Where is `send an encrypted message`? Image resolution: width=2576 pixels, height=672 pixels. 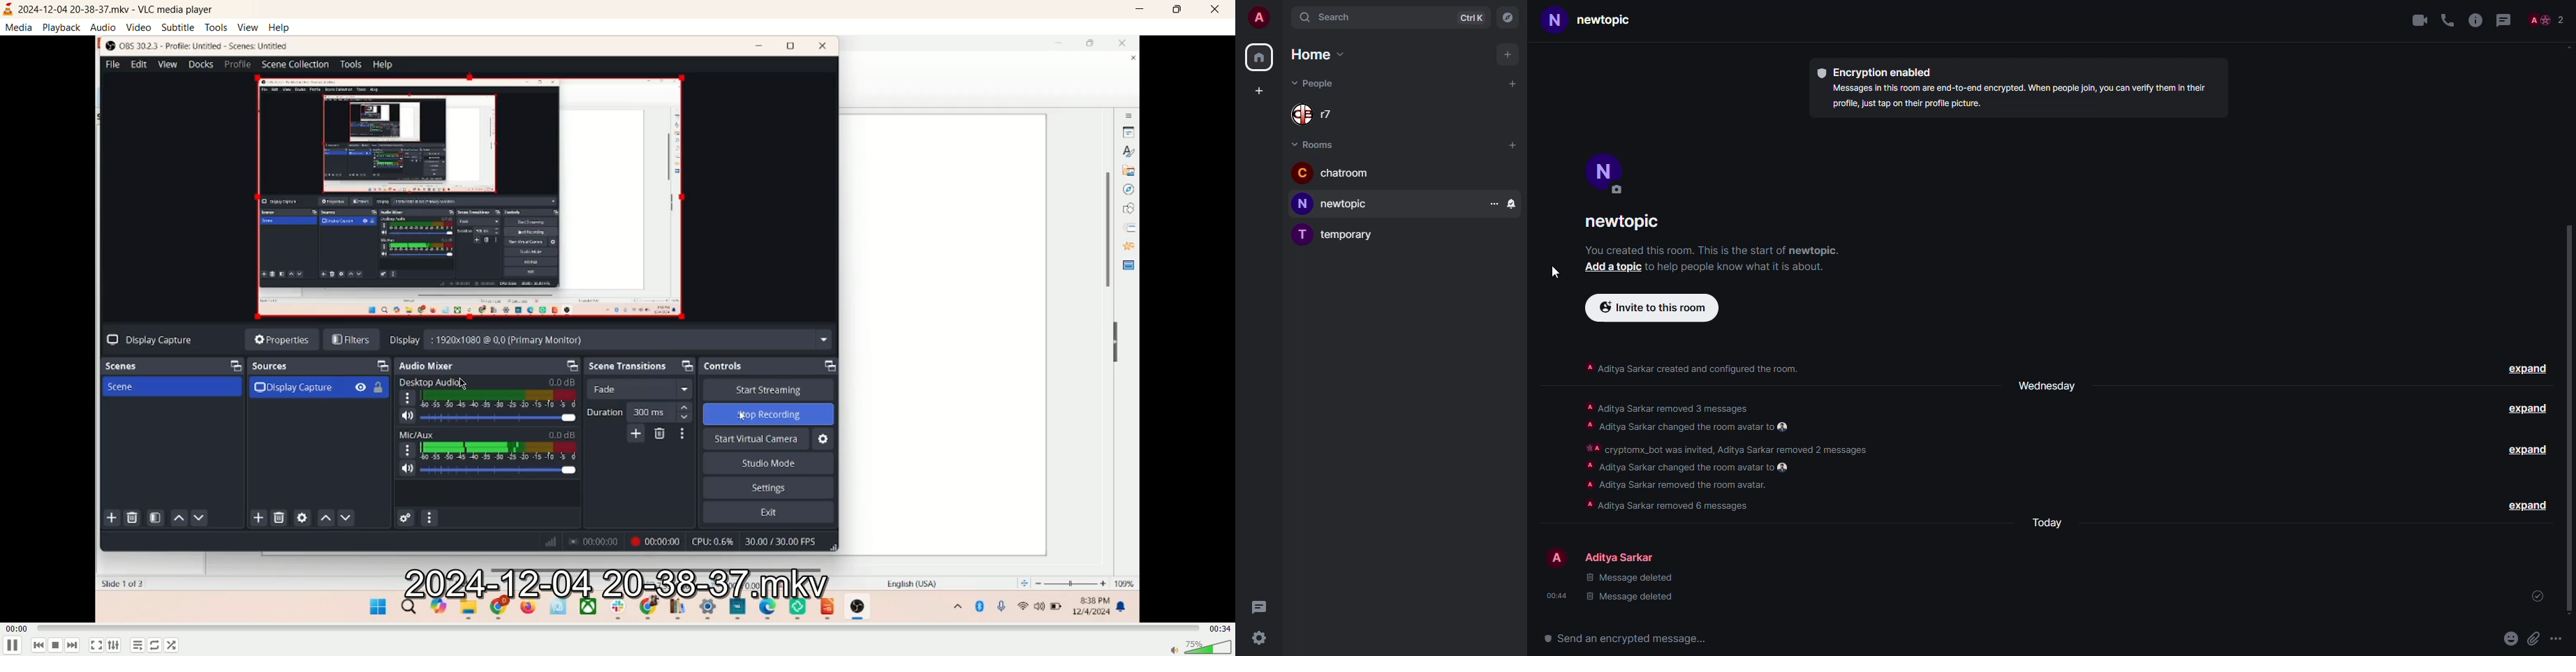 send an encrypted message is located at coordinates (1631, 639).